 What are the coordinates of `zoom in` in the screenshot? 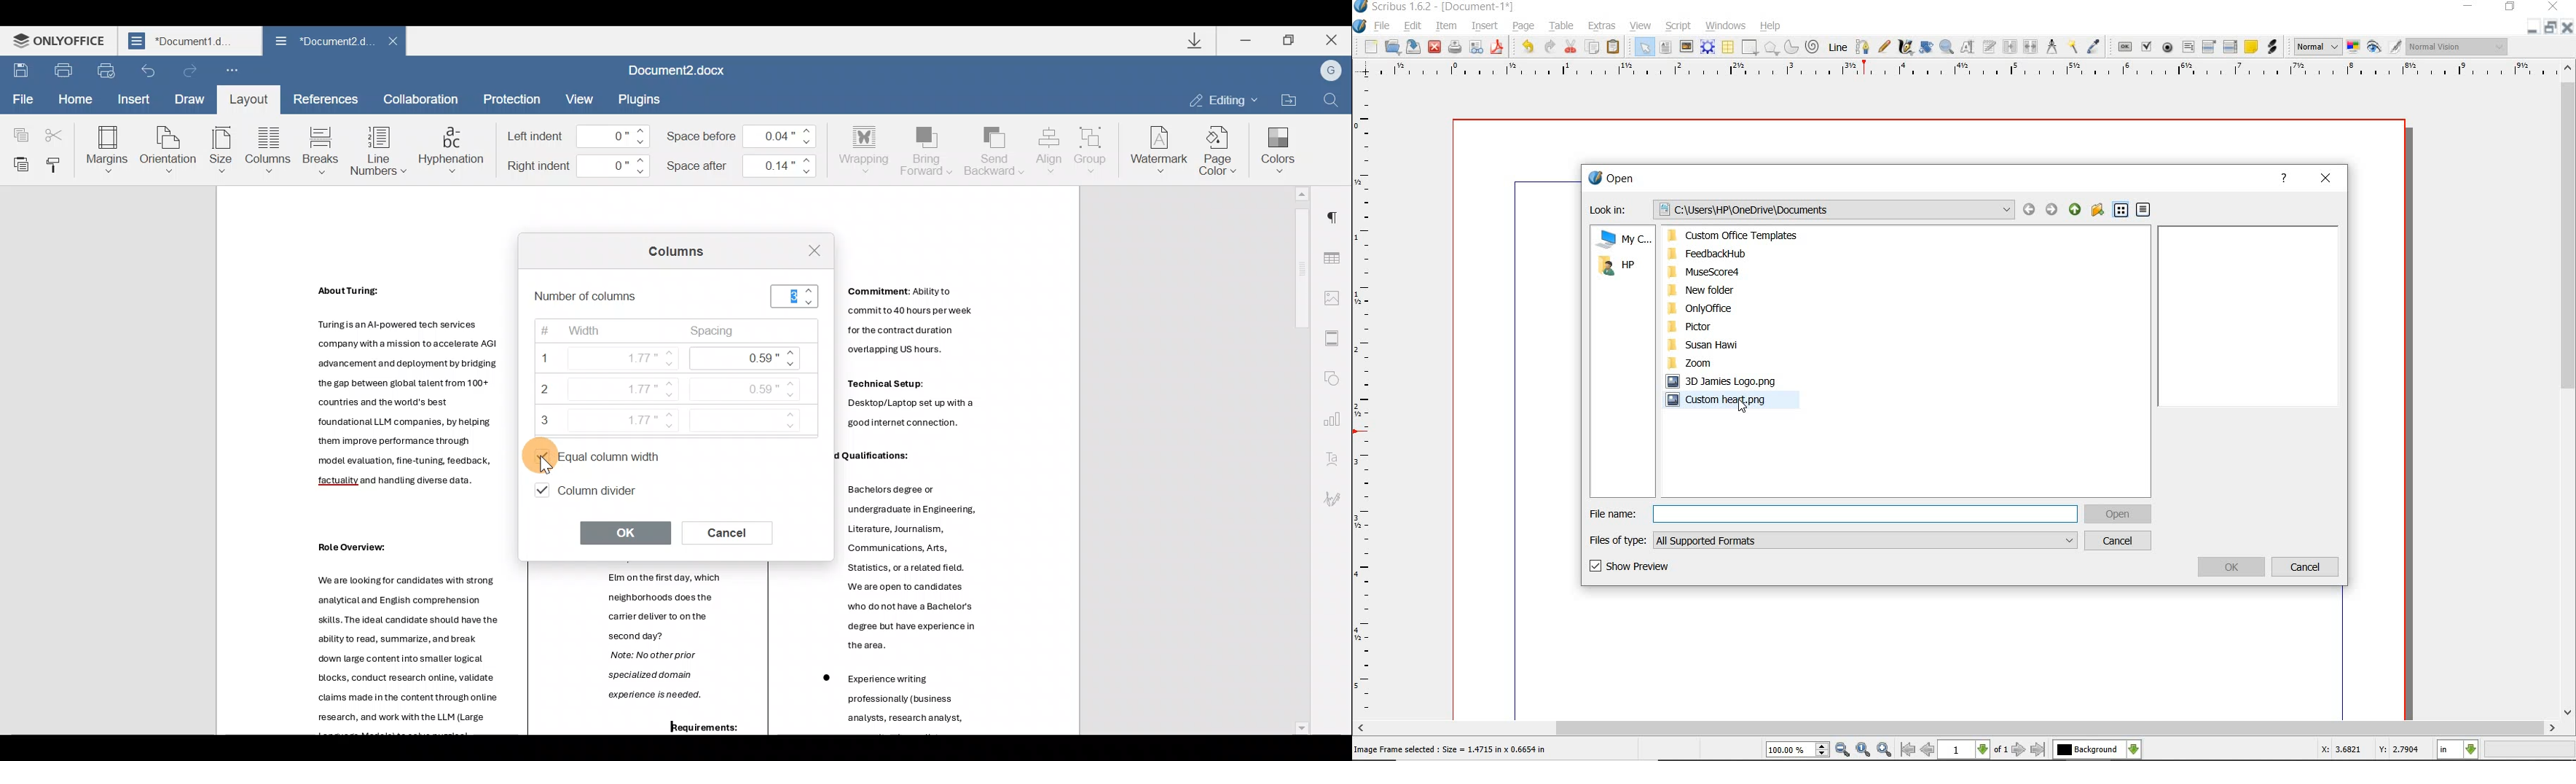 It's located at (1885, 750).